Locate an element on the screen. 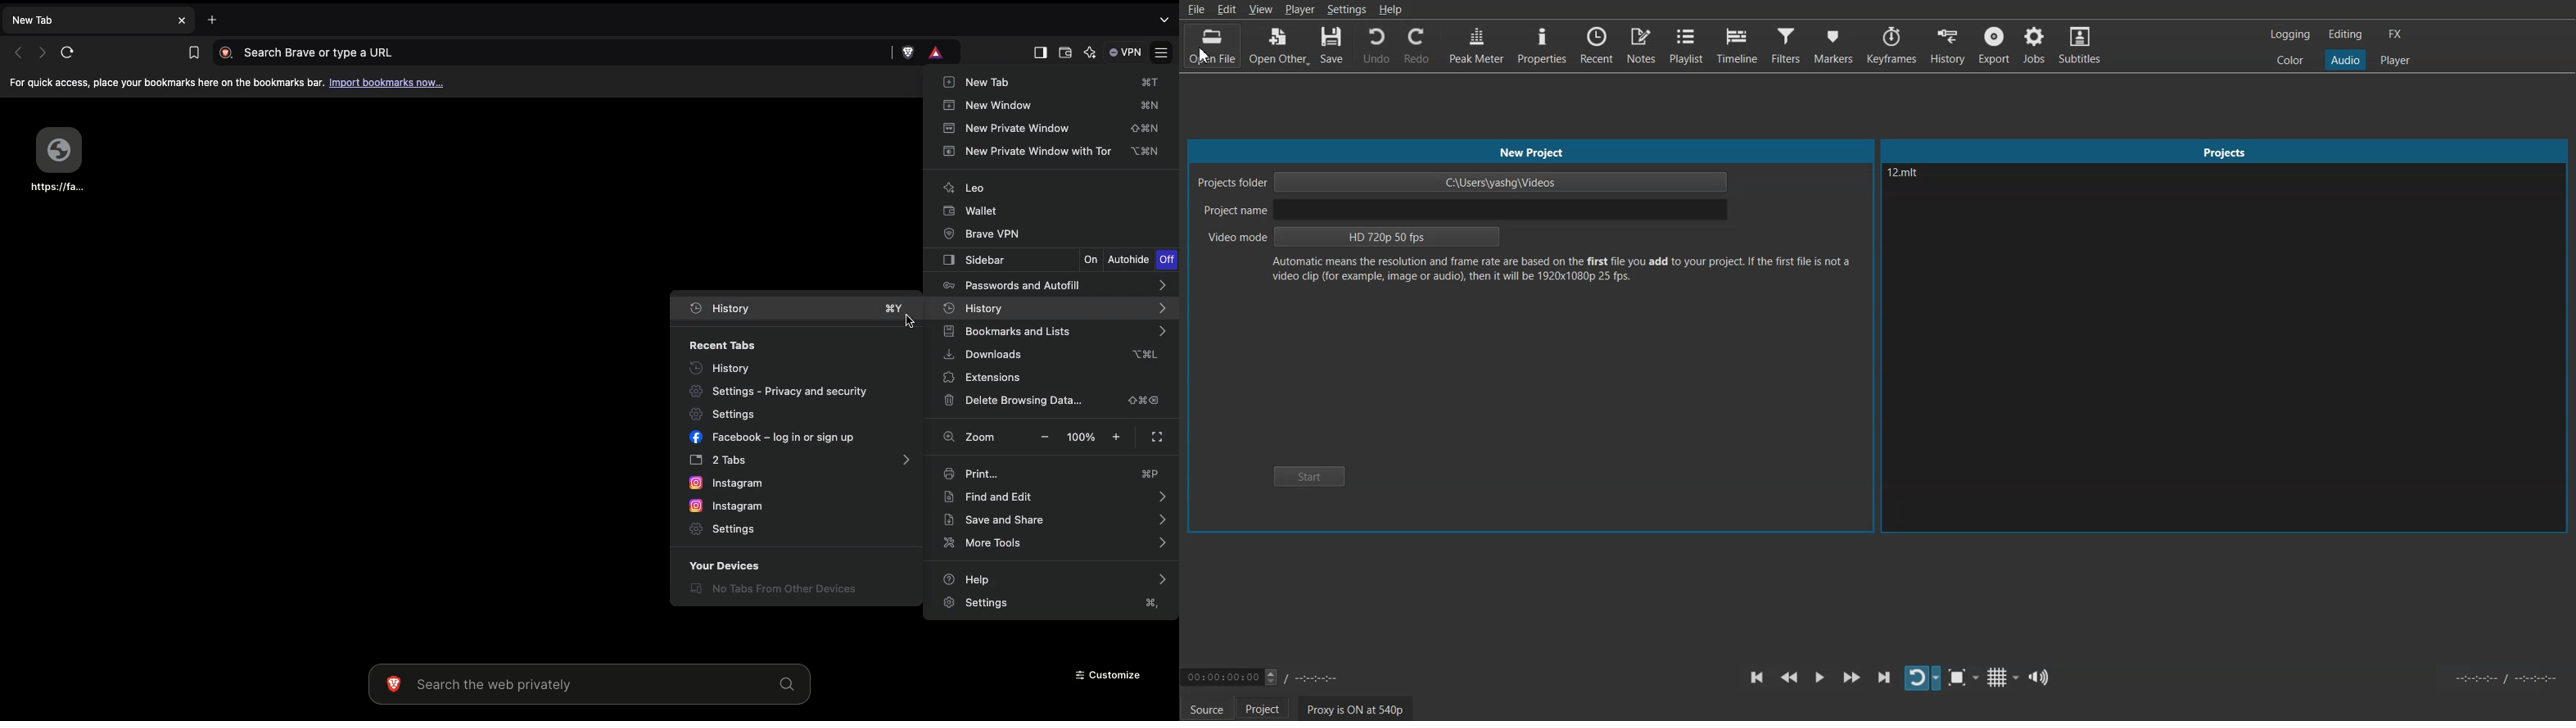 This screenshot has width=2576, height=728. Markers is located at coordinates (1833, 44).